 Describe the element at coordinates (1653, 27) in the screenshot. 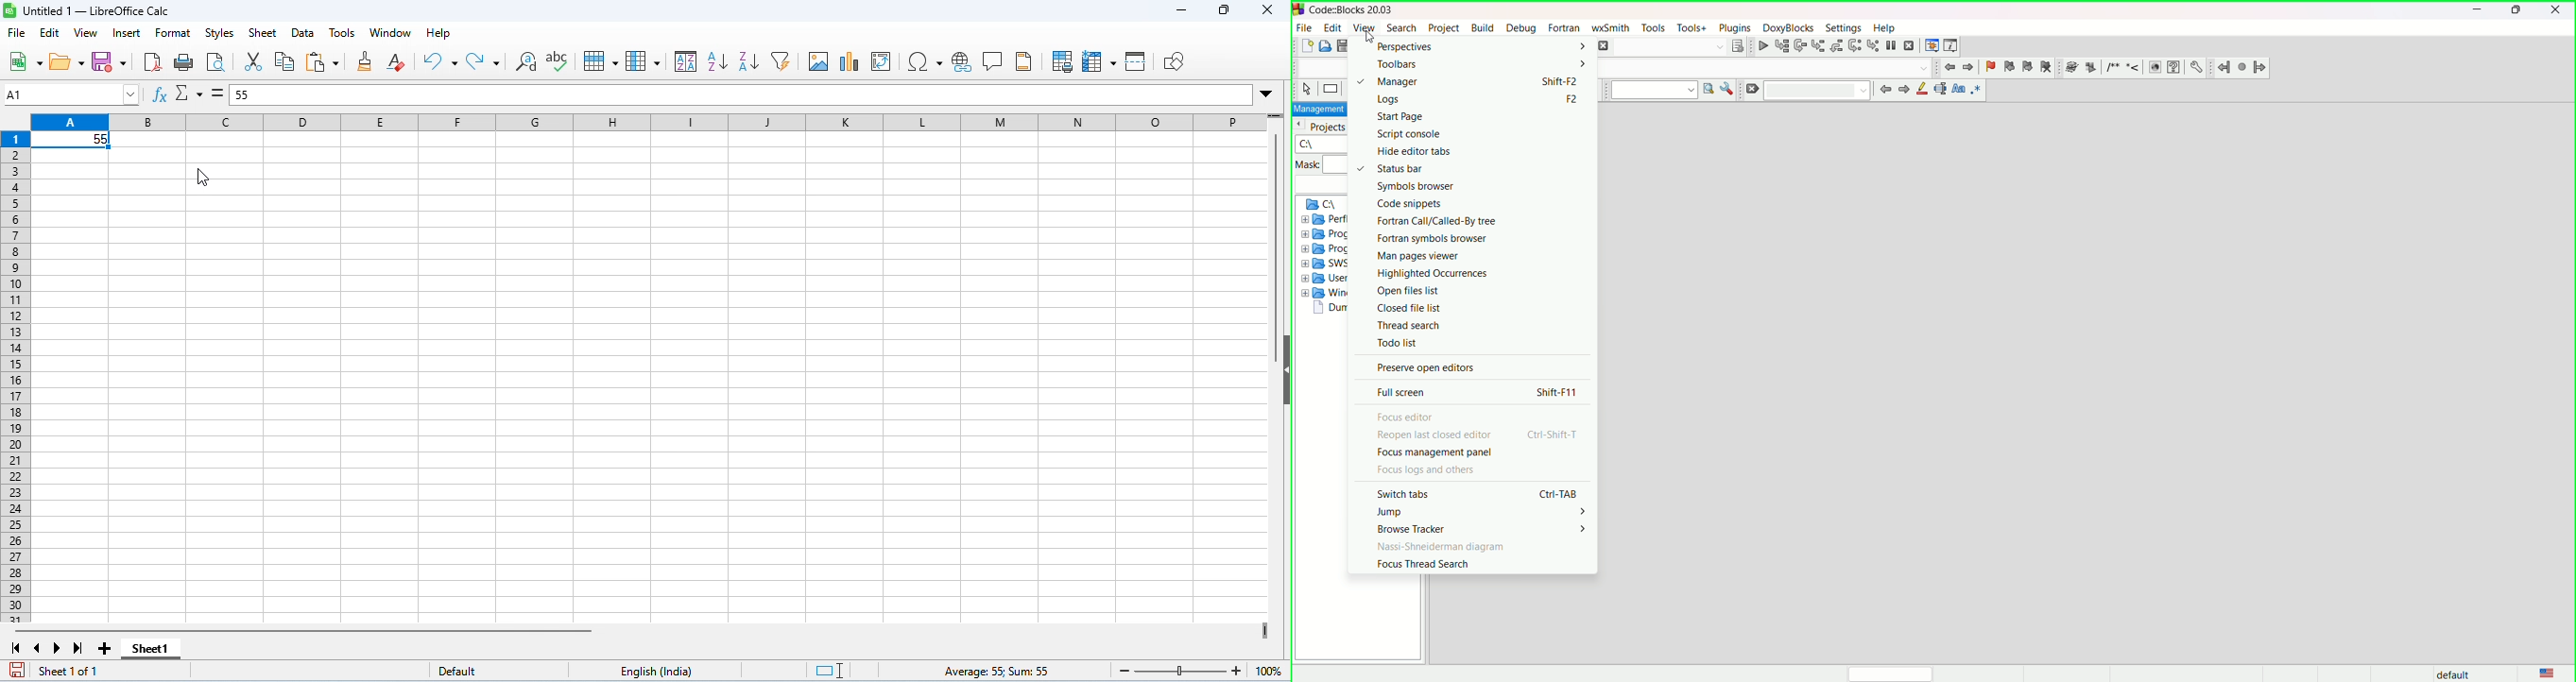

I see `tools` at that location.